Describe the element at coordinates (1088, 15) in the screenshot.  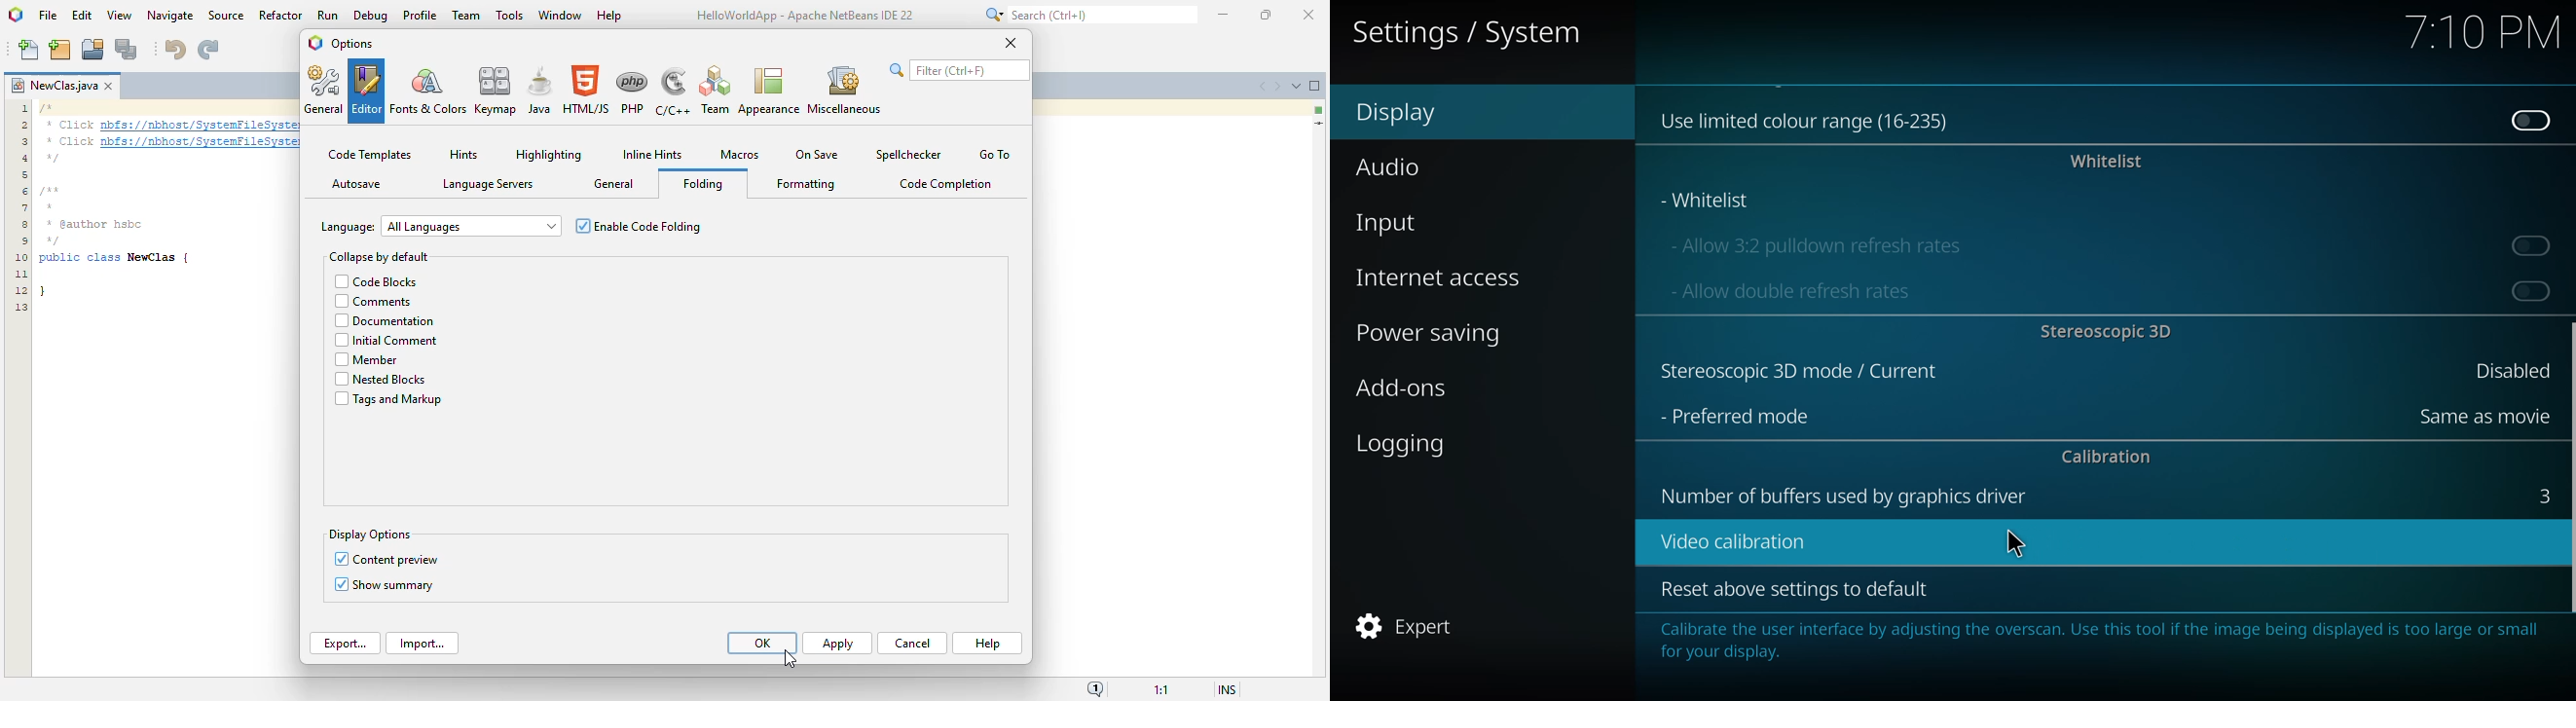
I see `search` at that location.